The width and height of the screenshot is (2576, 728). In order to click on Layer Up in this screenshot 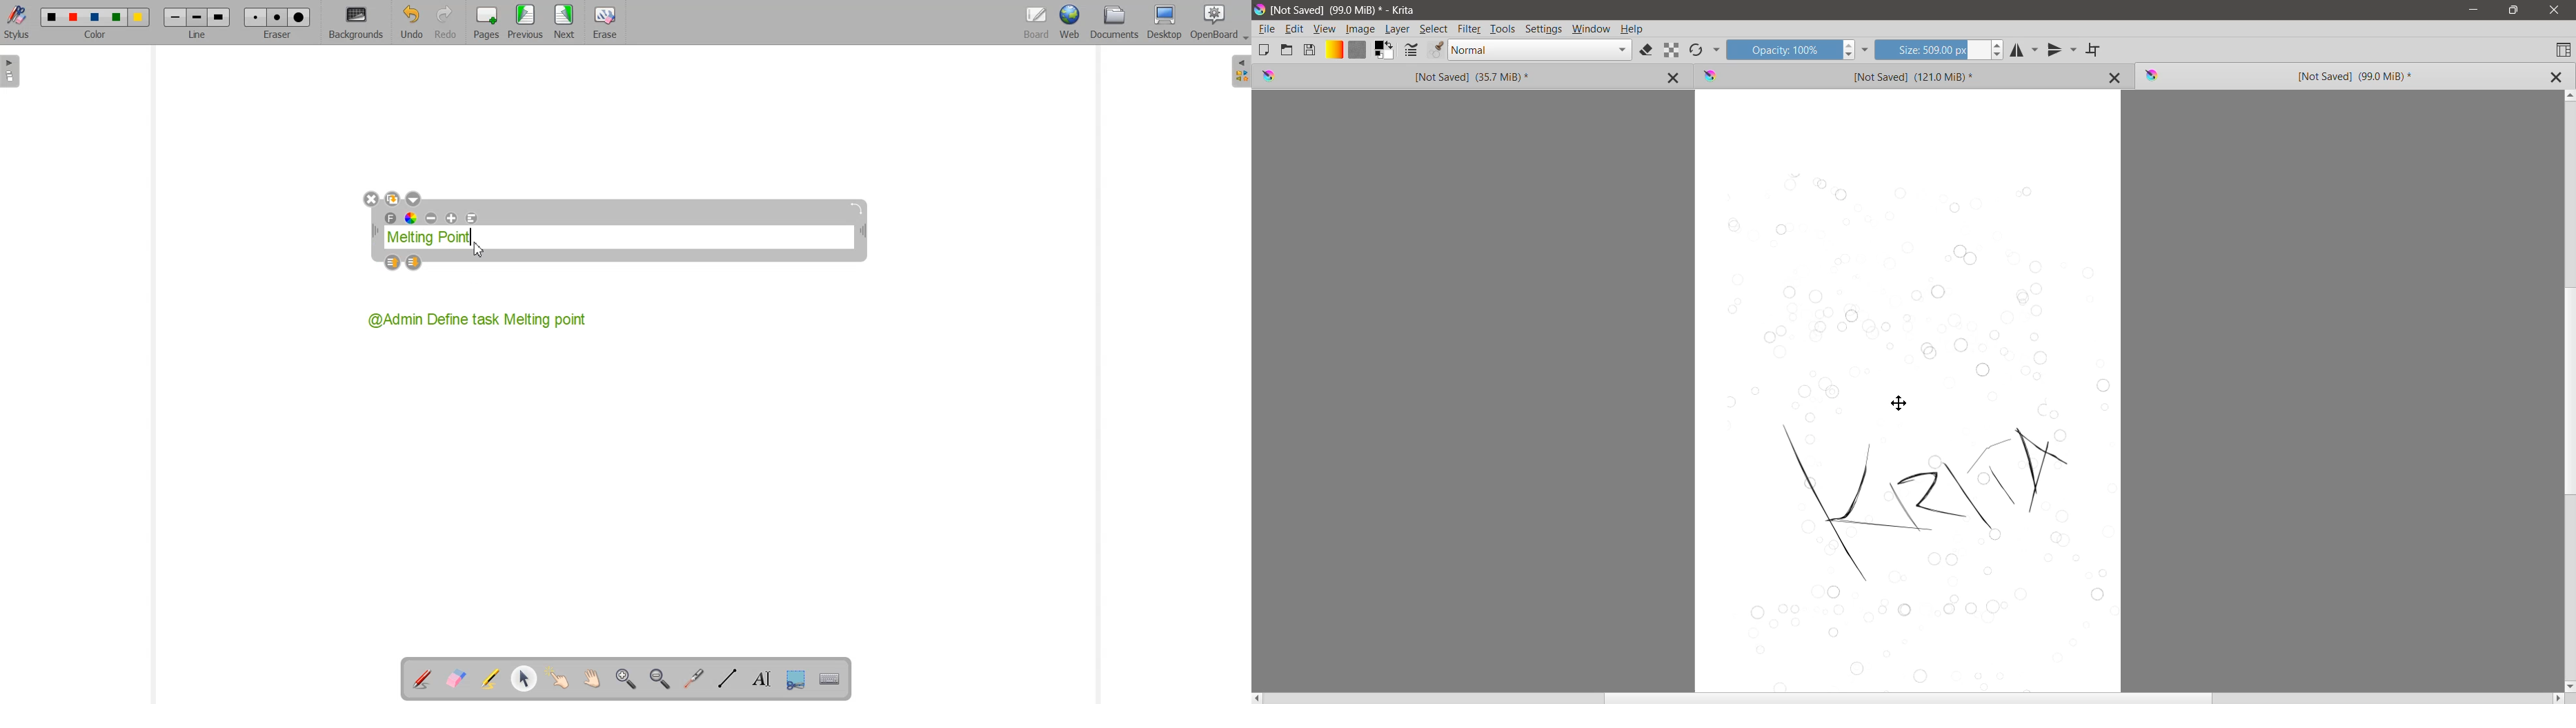, I will do `click(394, 263)`.